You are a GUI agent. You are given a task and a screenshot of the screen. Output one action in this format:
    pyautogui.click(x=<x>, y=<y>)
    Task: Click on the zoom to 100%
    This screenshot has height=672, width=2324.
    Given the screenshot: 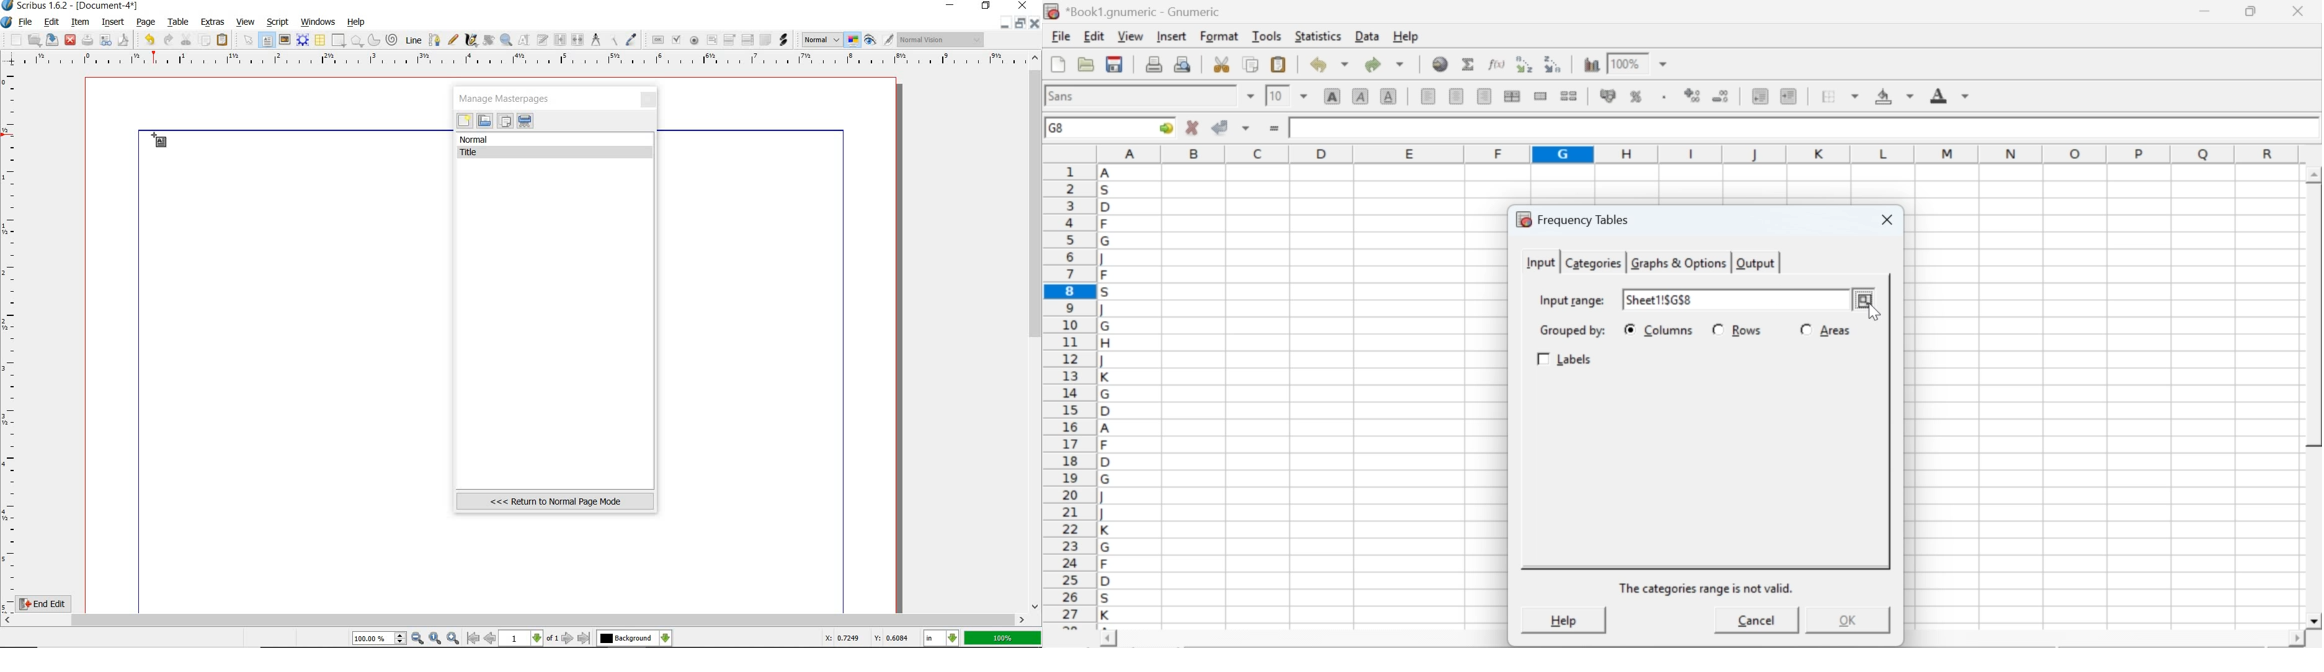 What is the action you would take?
    pyautogui.click(x=436, y=639)
    